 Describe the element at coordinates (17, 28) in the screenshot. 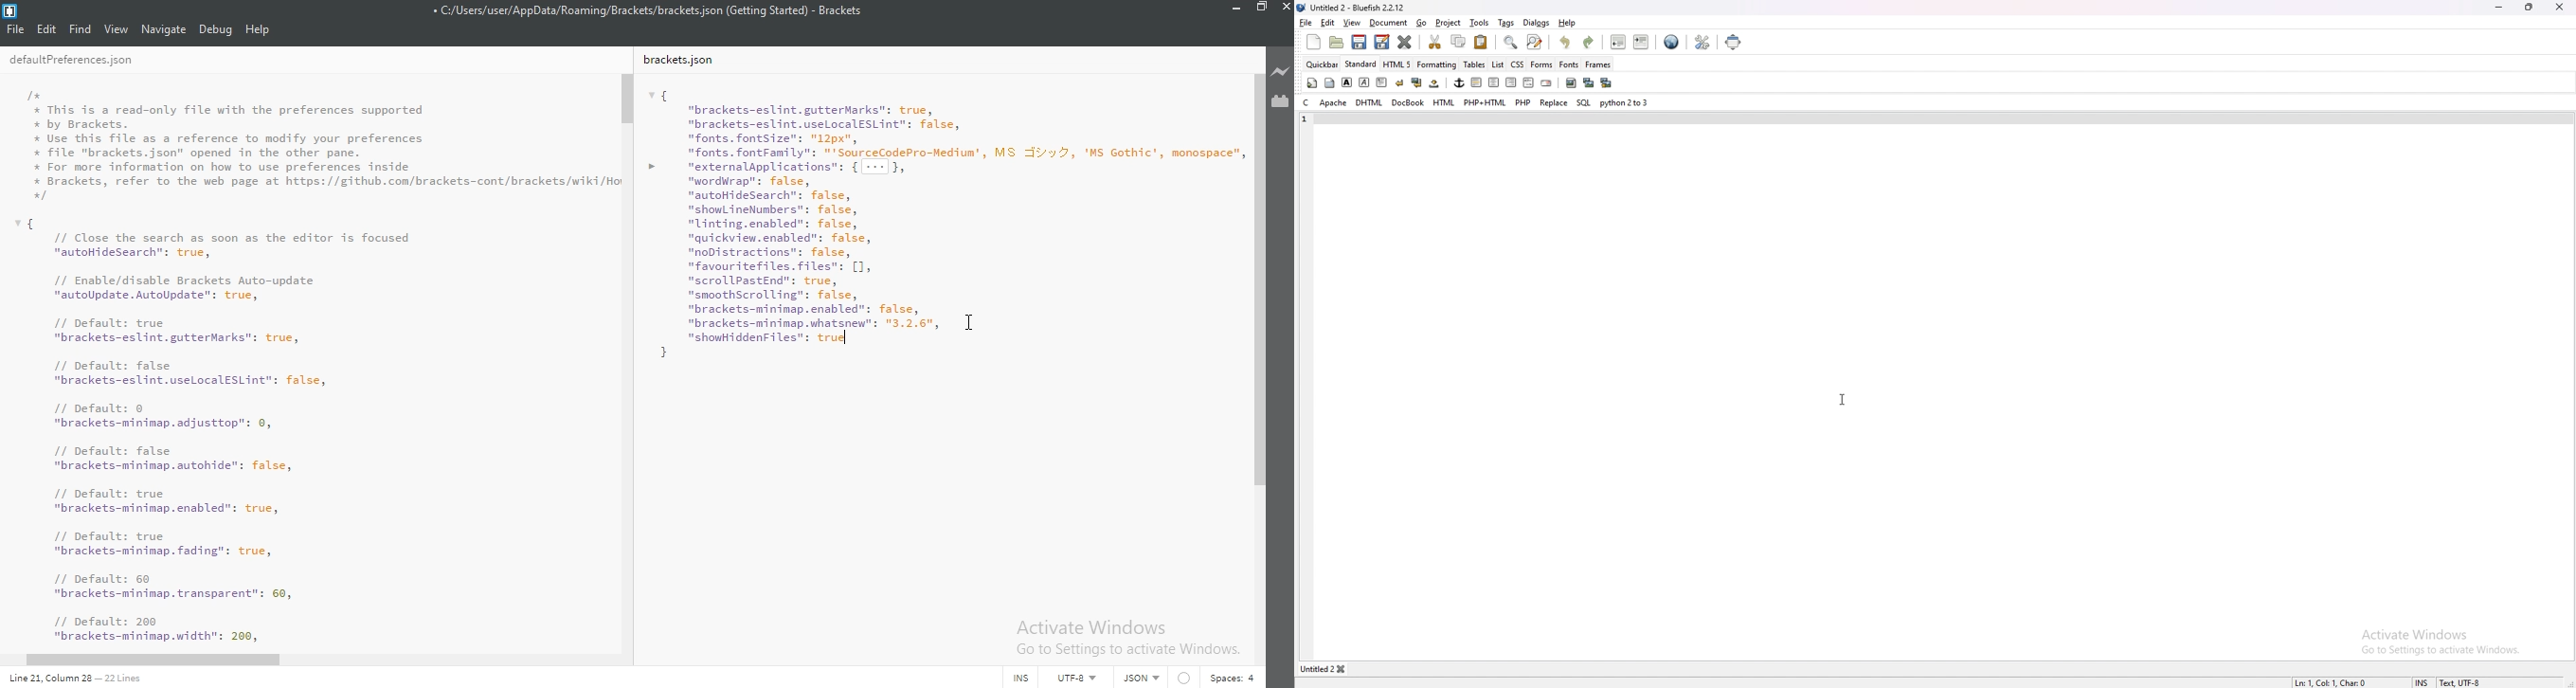

I see `File` at that location.